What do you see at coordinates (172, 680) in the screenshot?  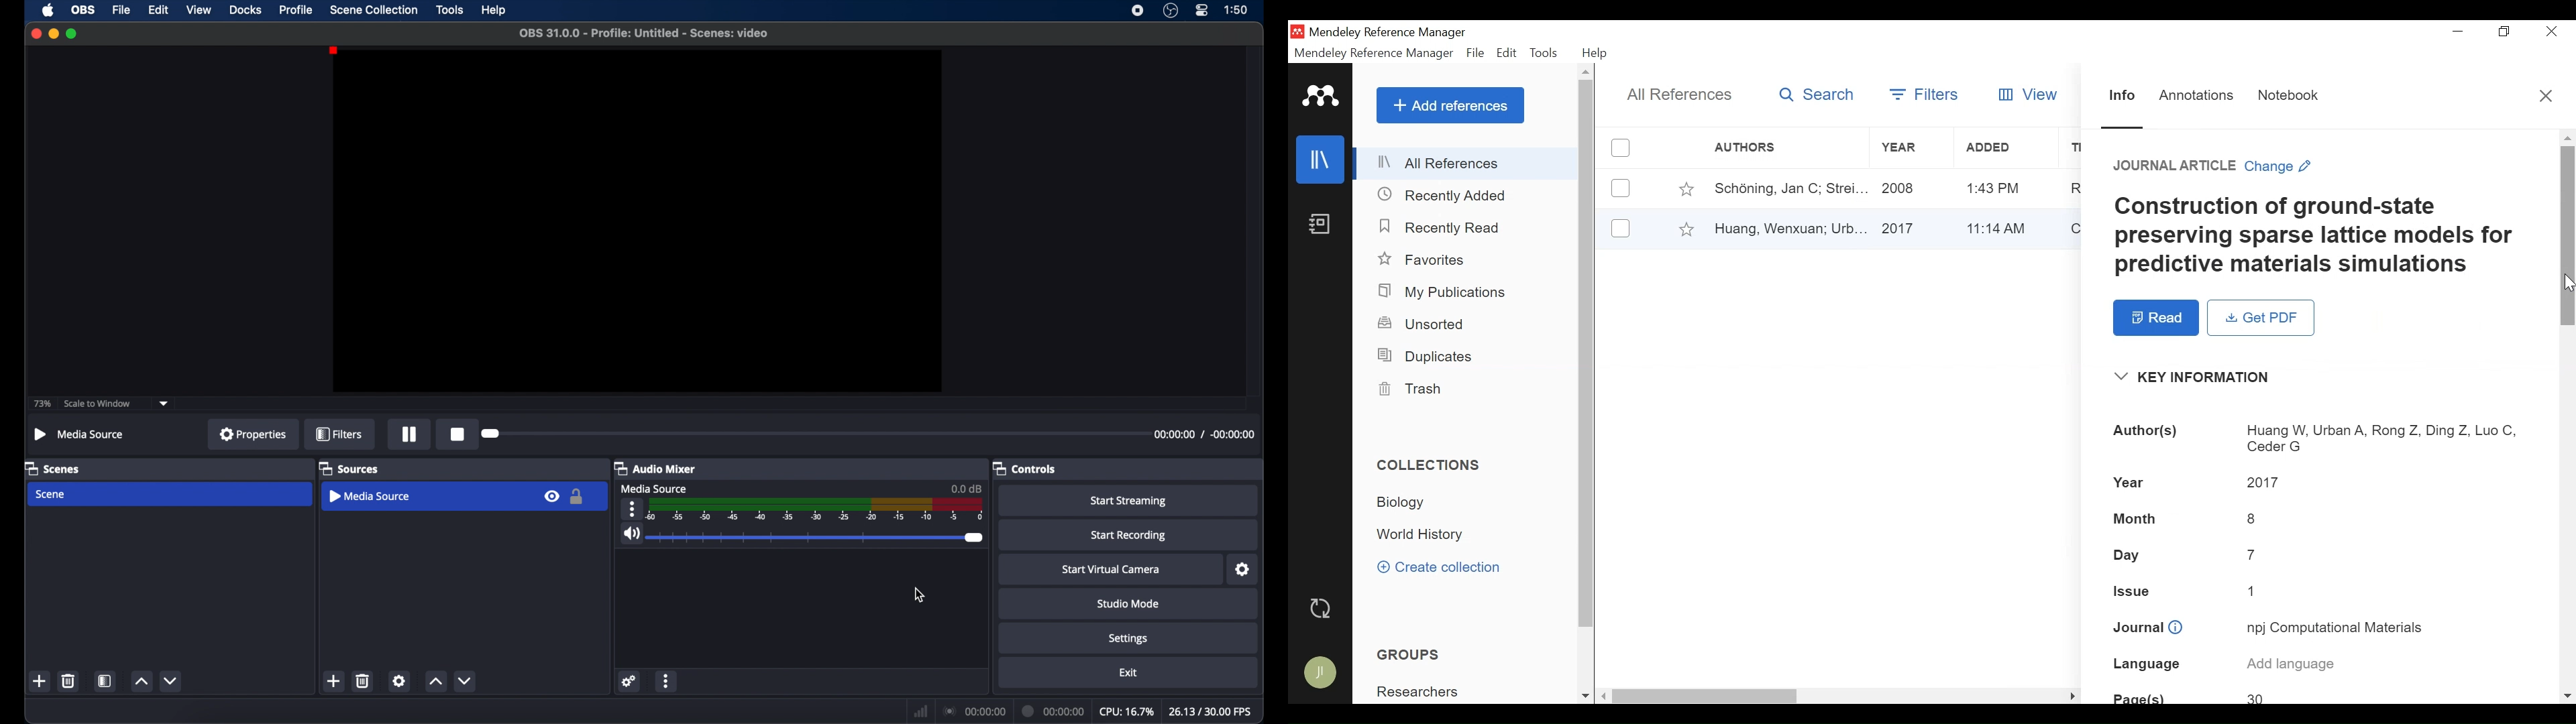 I see `decrement` at bounding box center [172, 680].